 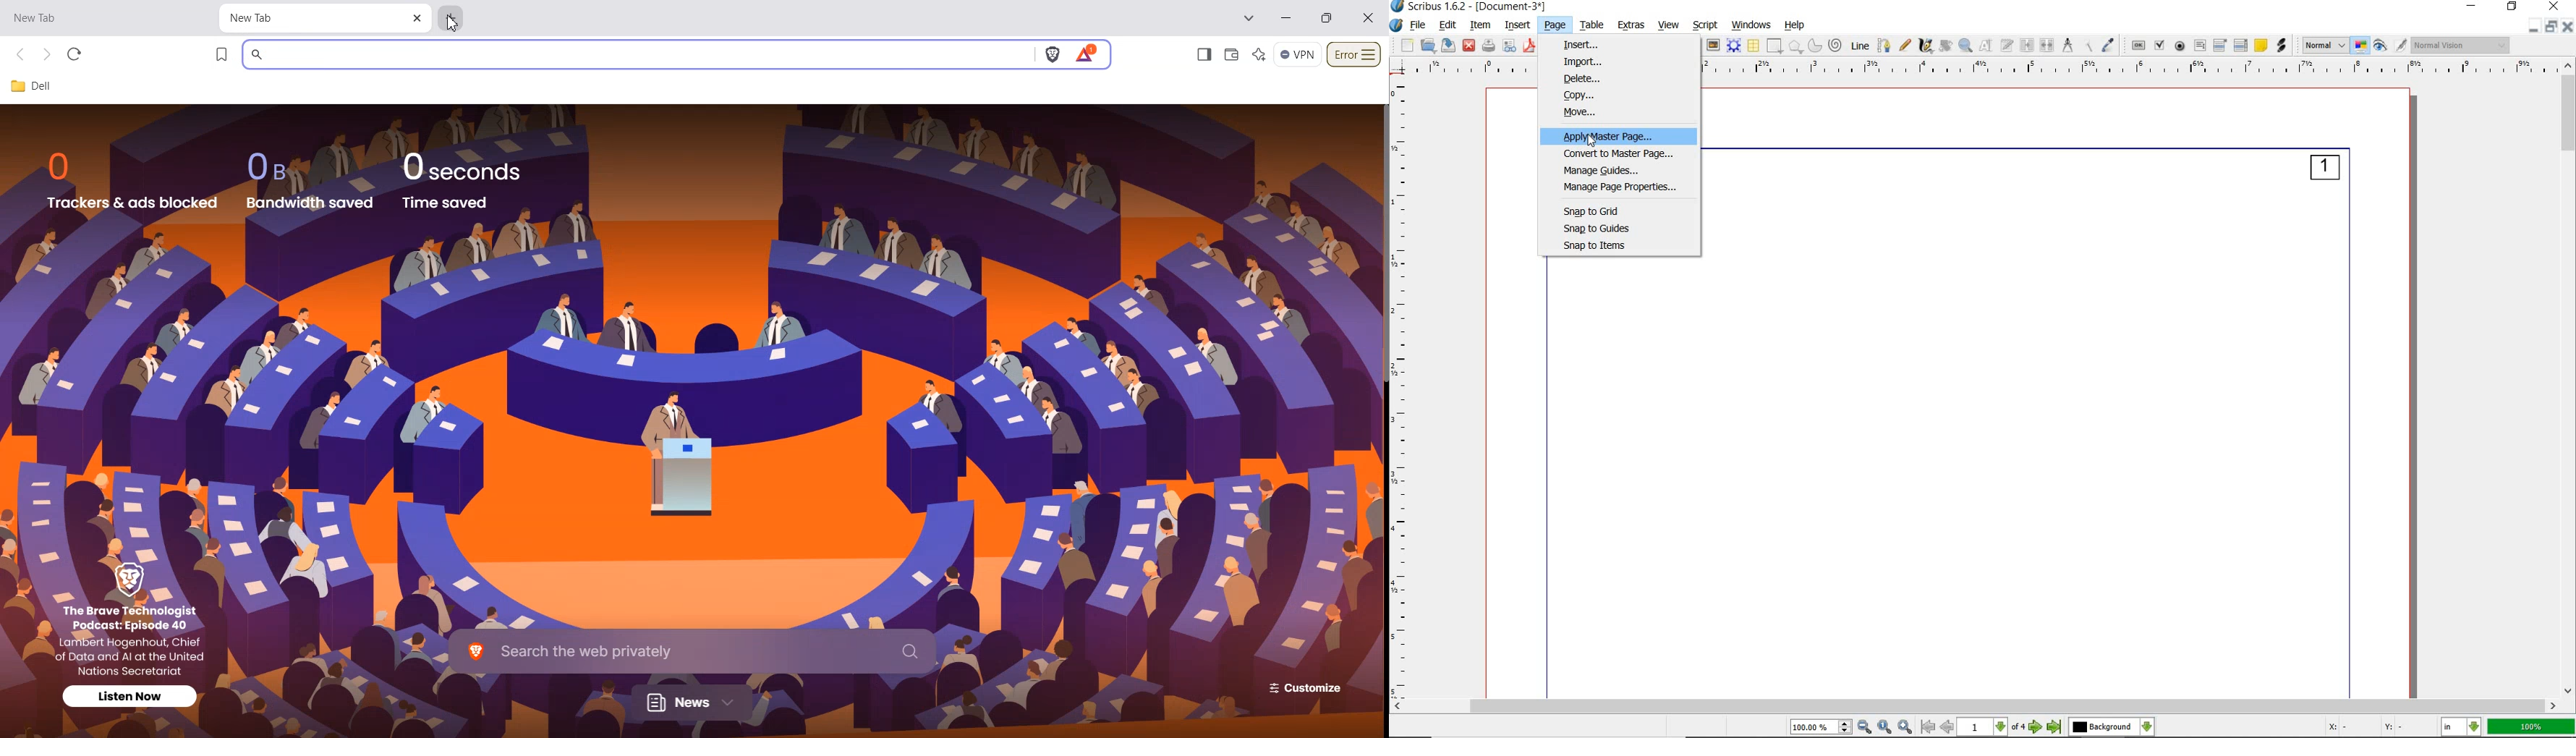 What do you see at coordinates (2036, 727) in the screenshot?
I see `go to next page` at bounding box center [2036, 727].